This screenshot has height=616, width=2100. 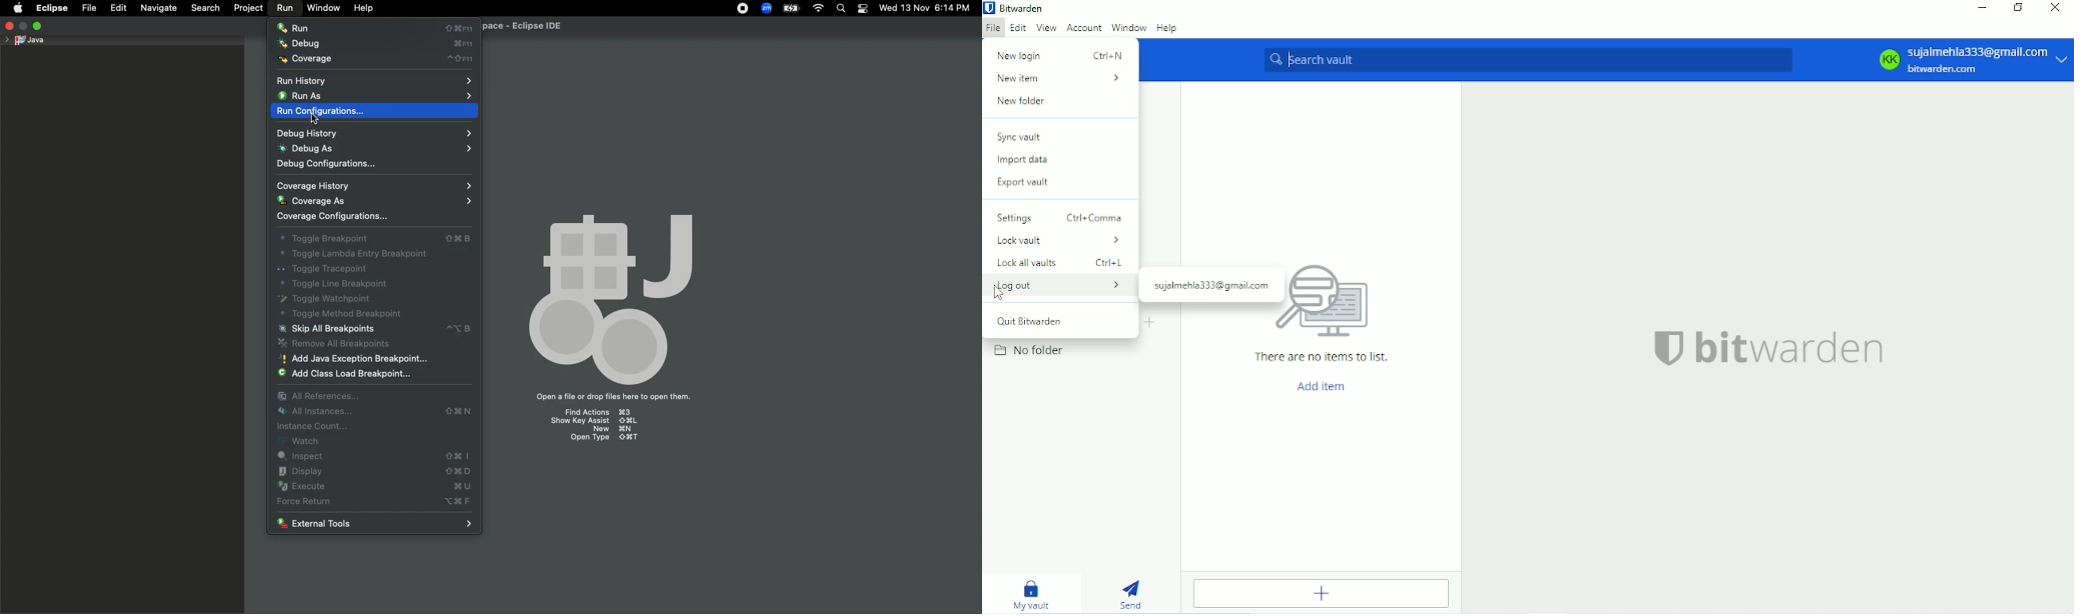 I want to click on Debug, so click(x=377, y=44).